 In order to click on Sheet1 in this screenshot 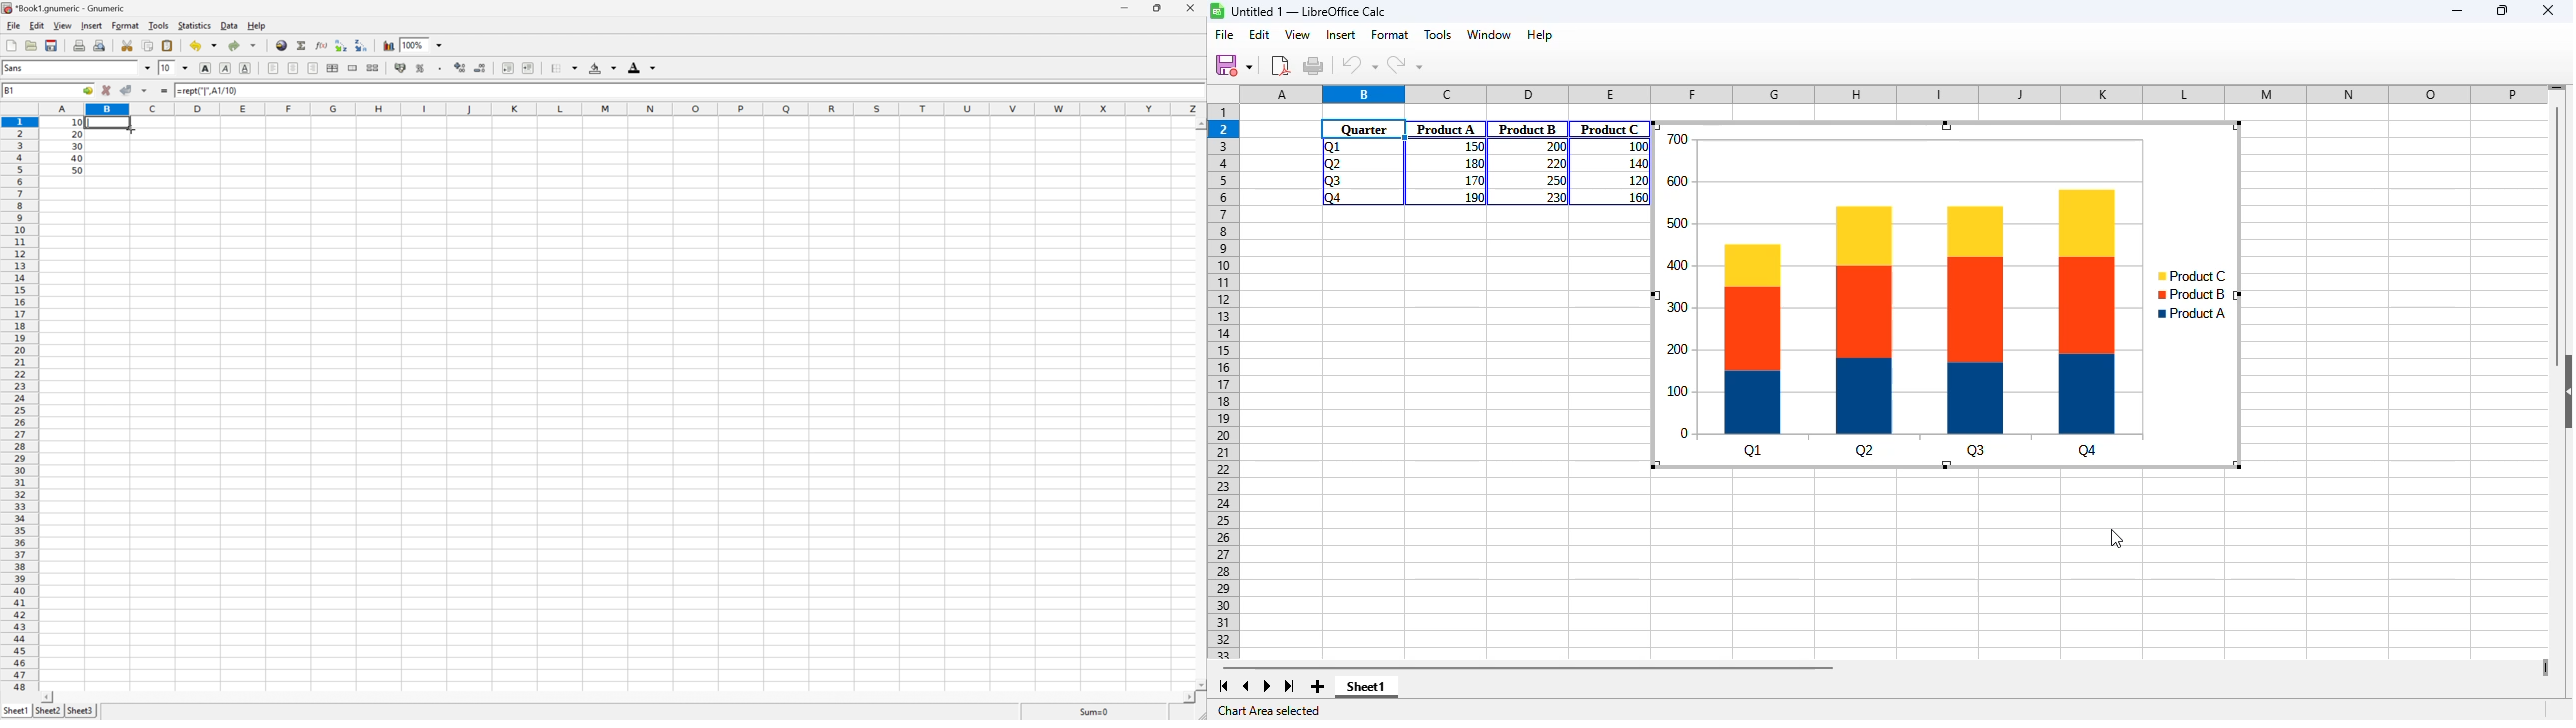, I will do `click(16, 710)`.